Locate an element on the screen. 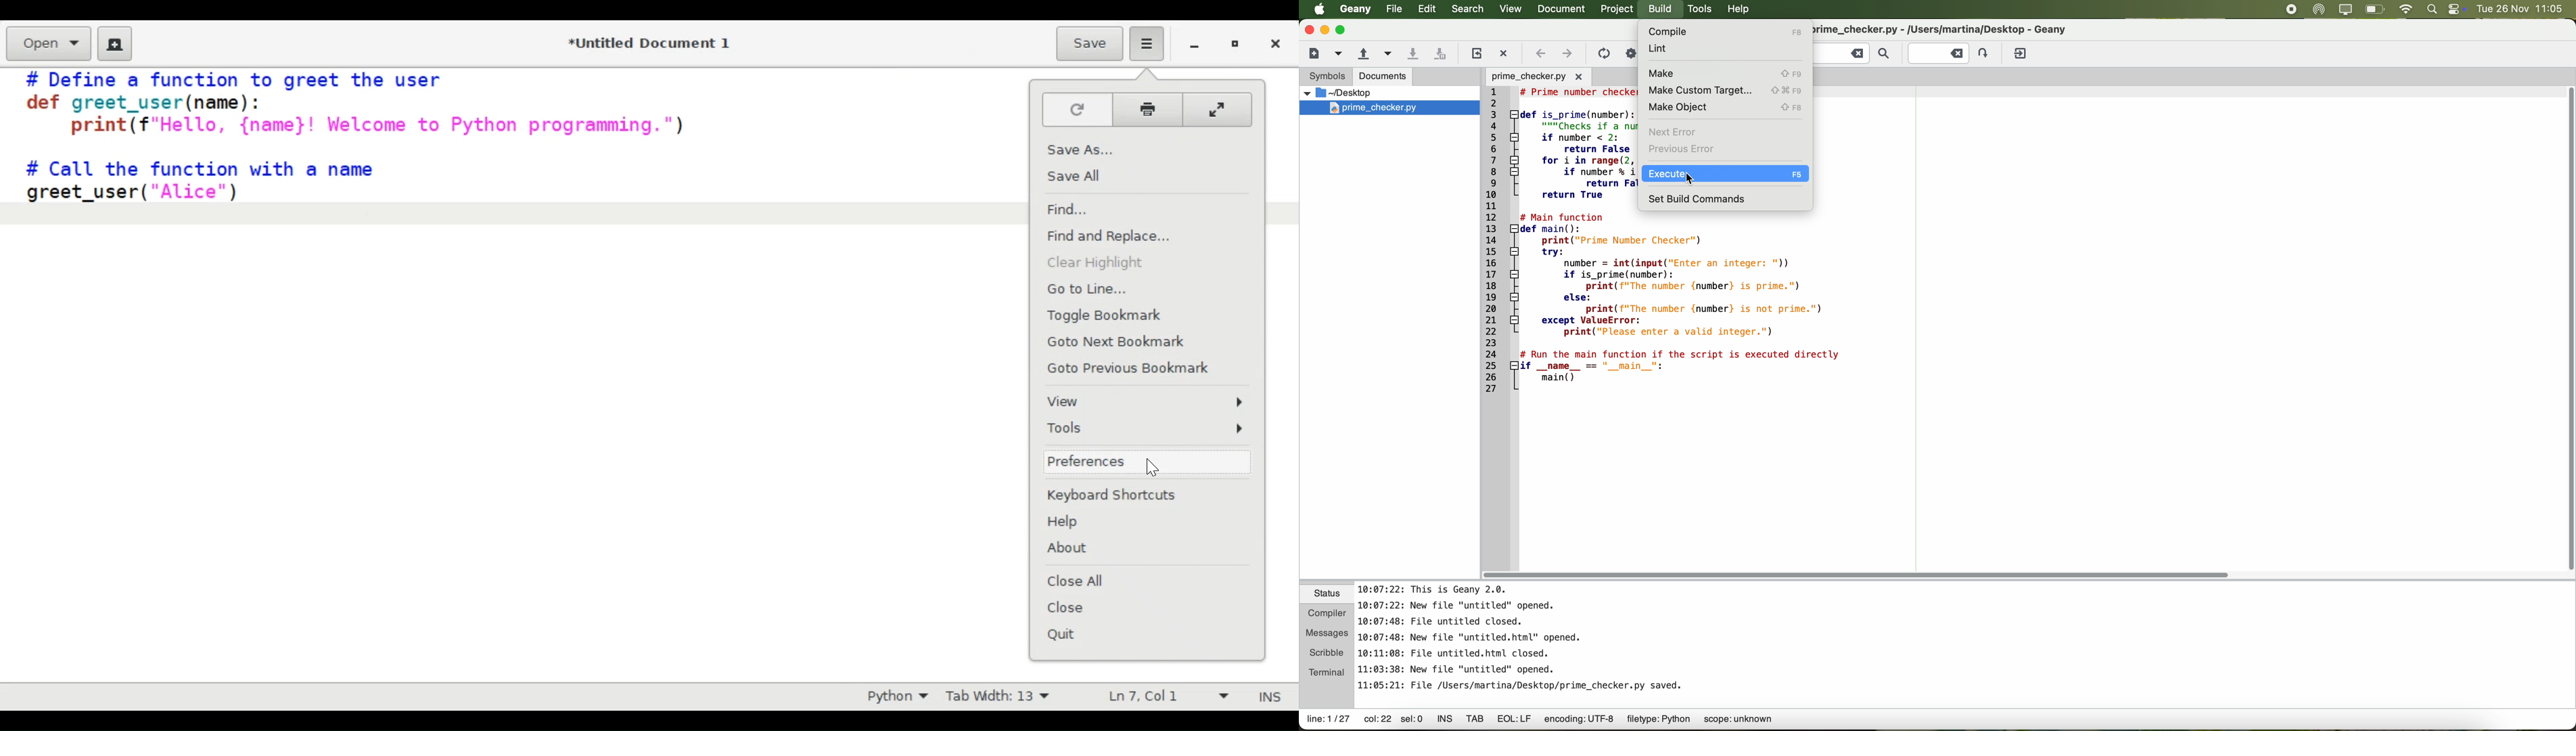  next error is located at coordinates (1672, 130).